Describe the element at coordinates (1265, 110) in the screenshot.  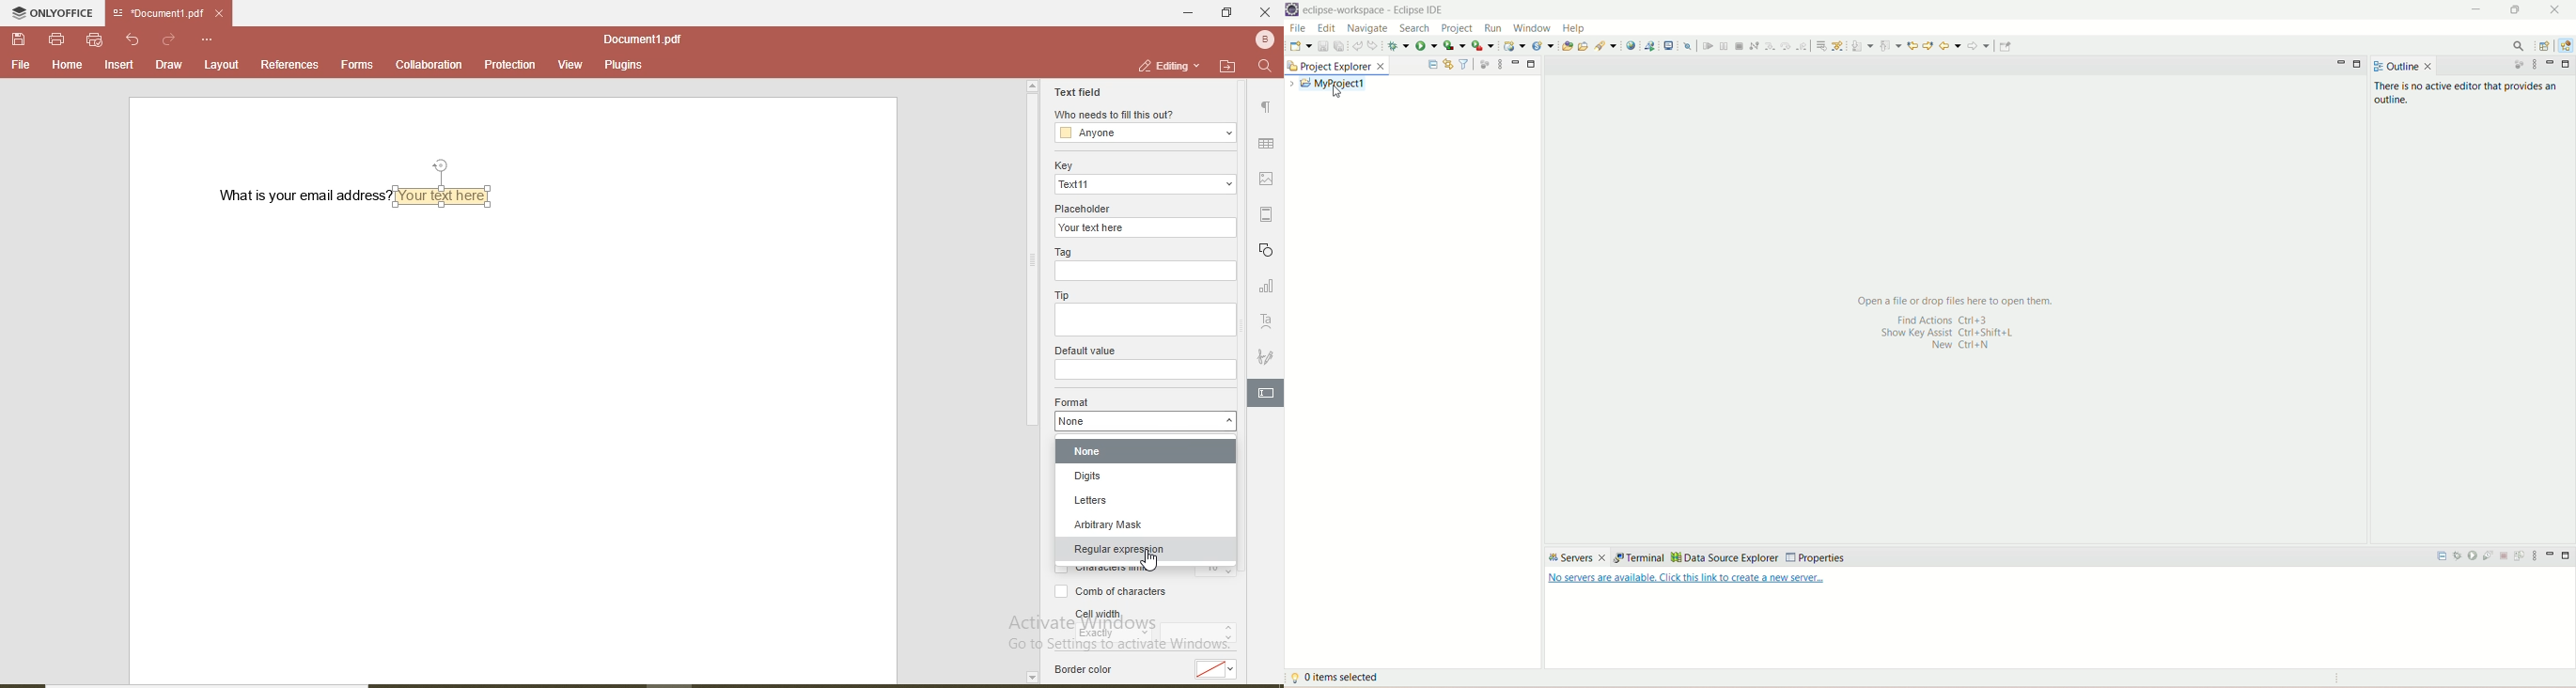
I see `paragraph` at that location.